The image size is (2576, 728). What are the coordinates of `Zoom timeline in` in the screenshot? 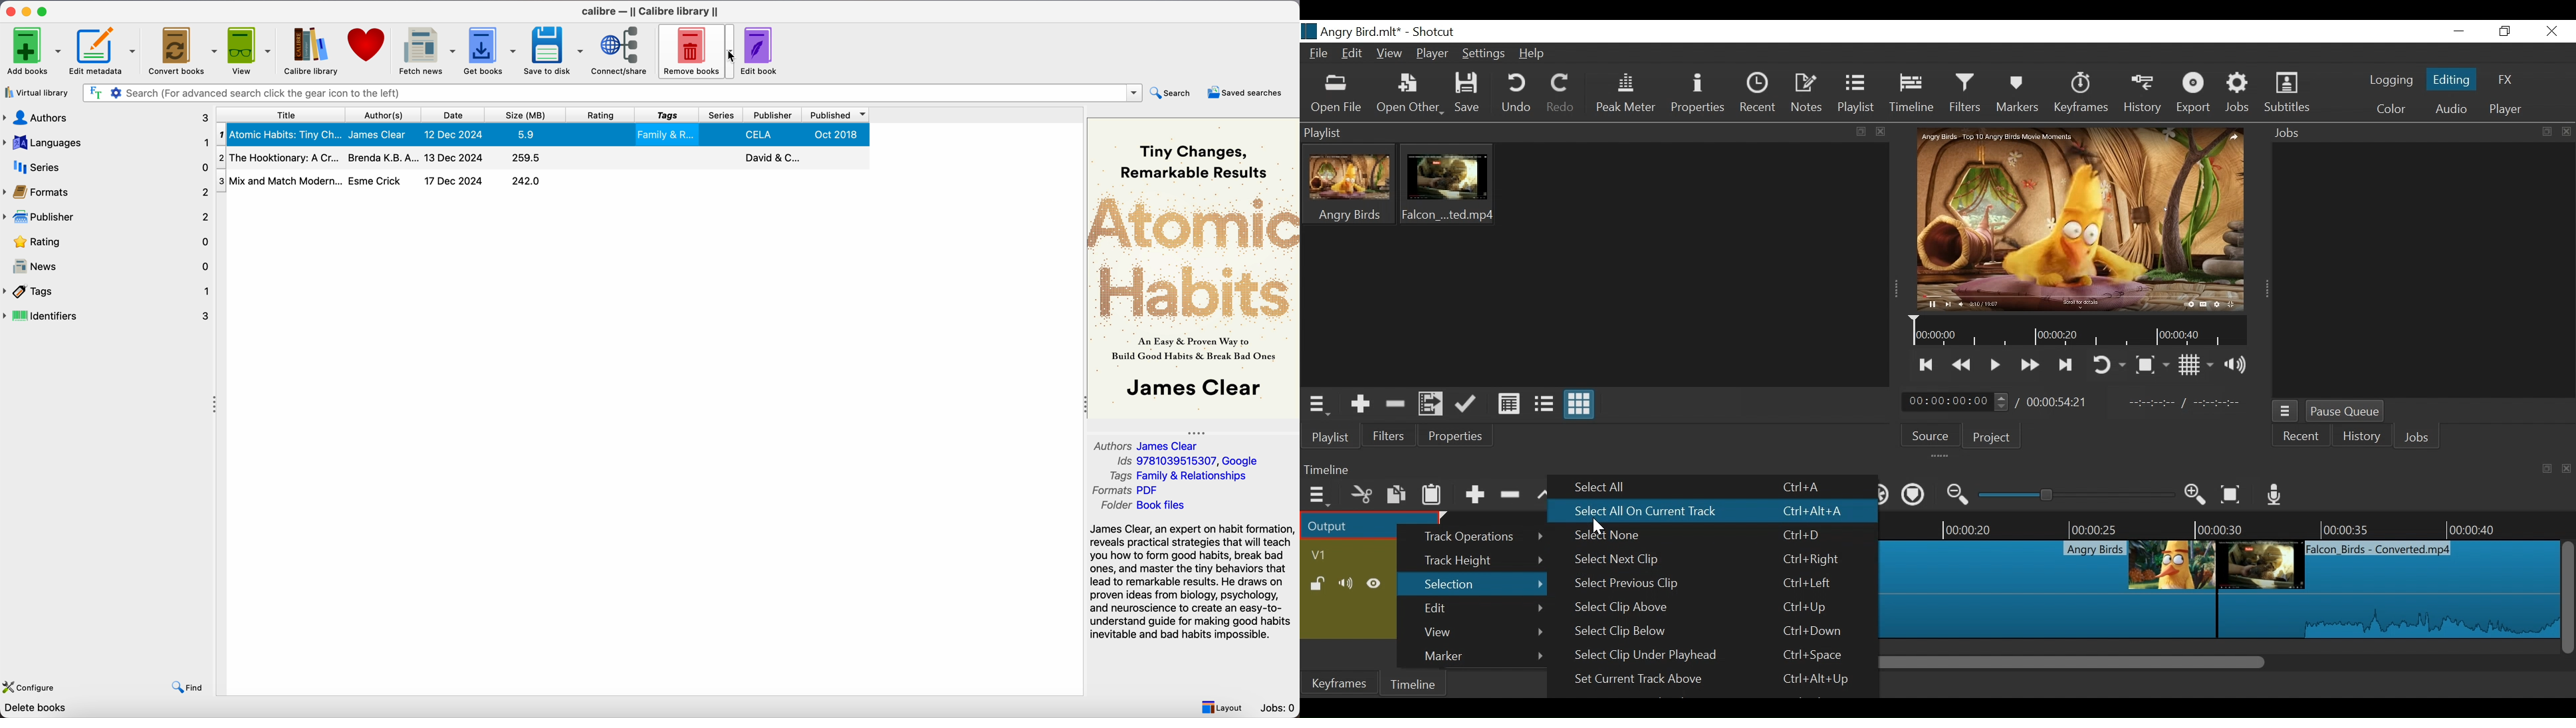 It's located at (2196, 495).